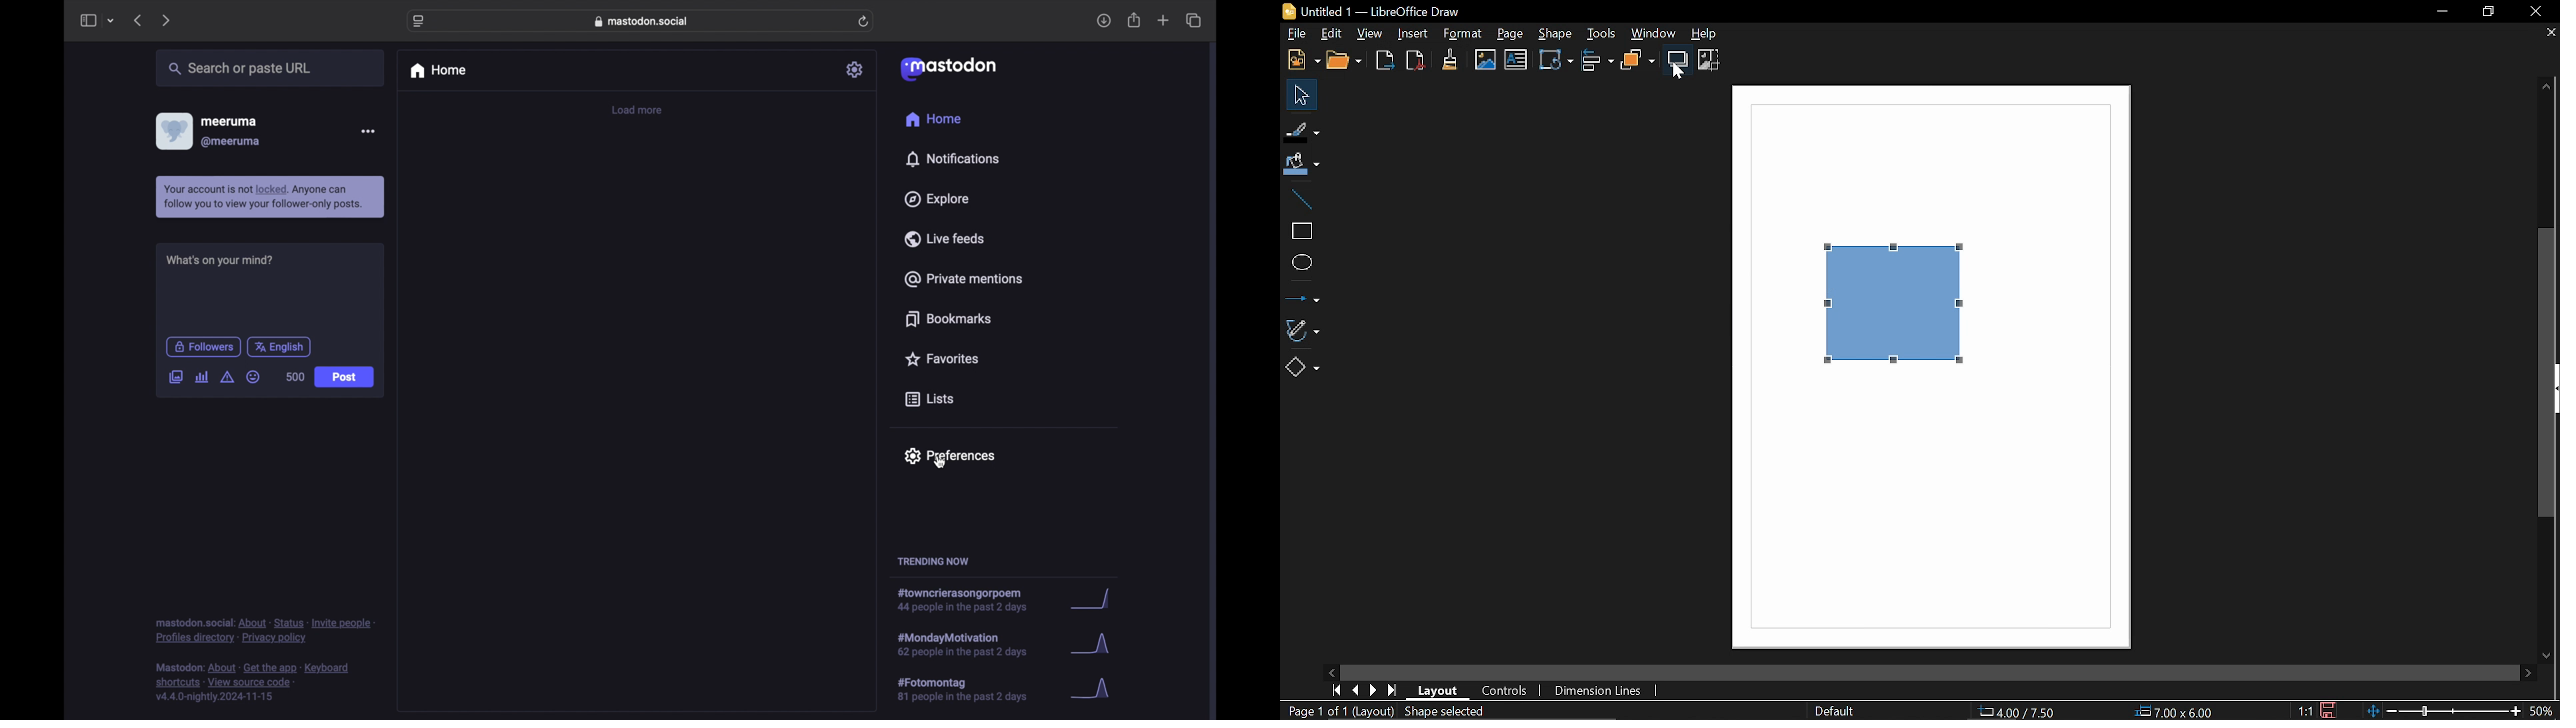  Describe the element at coordinates (933, 561) in the screenshot. I see `trending now` at that location.